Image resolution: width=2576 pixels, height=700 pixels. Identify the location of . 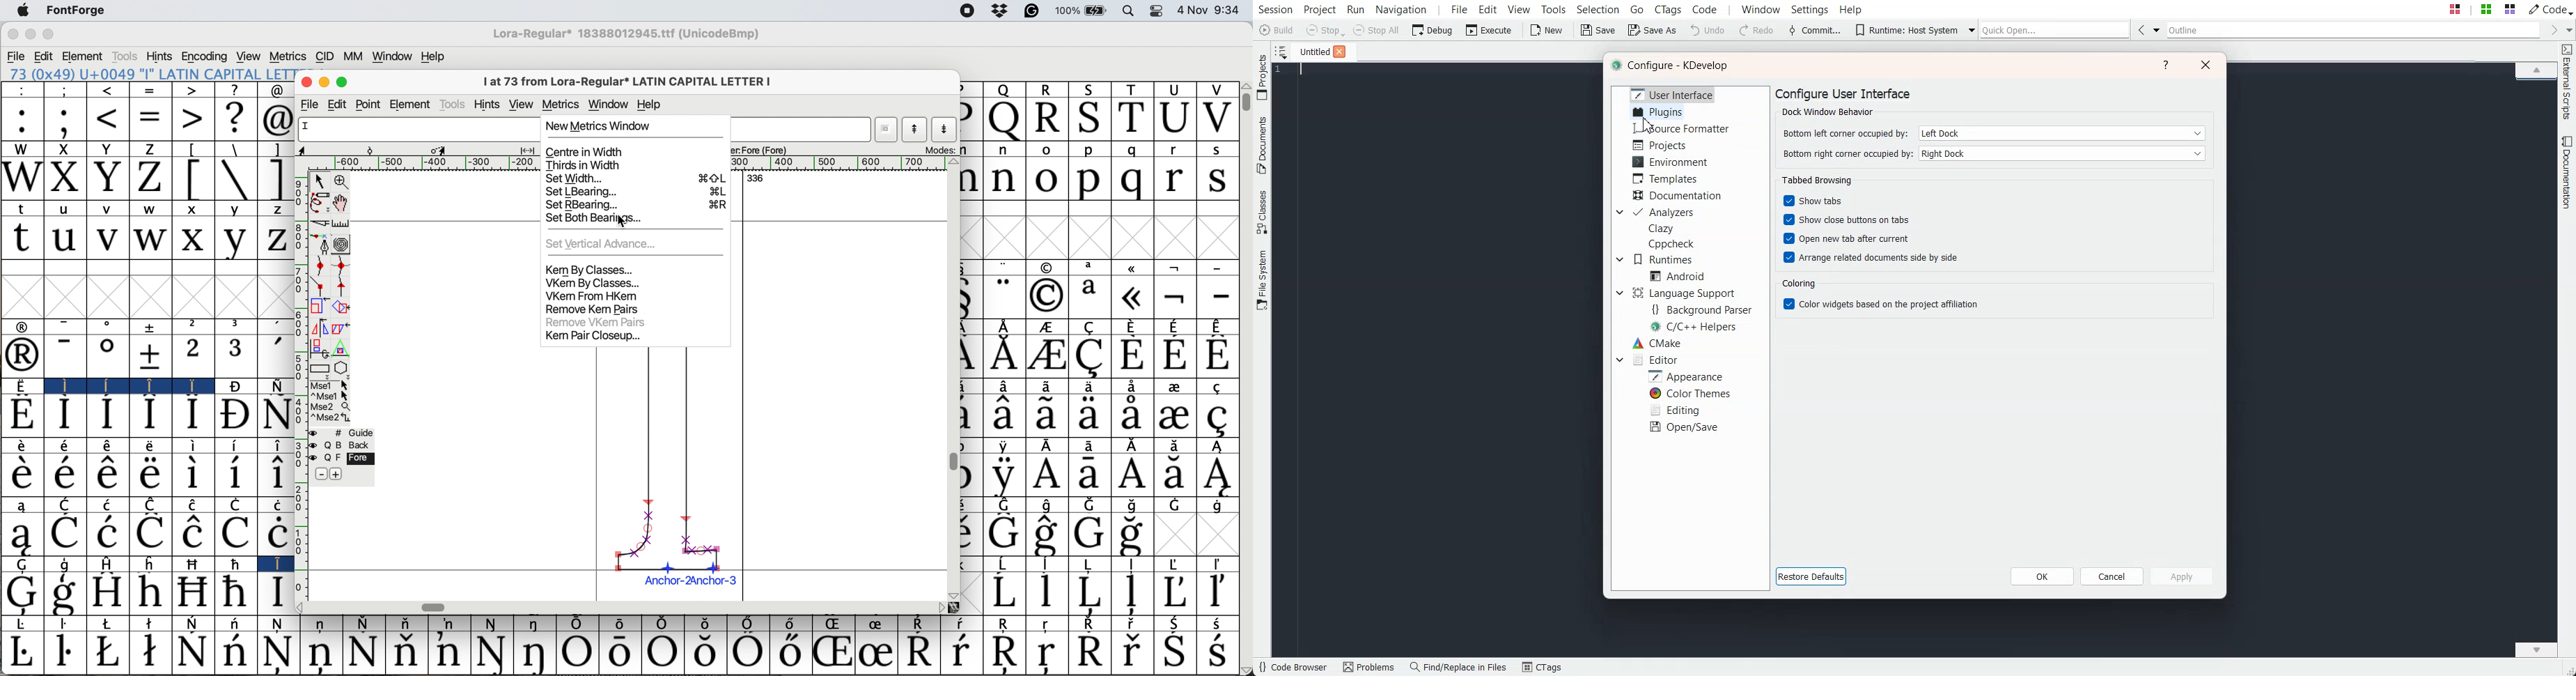
(1246, 85).